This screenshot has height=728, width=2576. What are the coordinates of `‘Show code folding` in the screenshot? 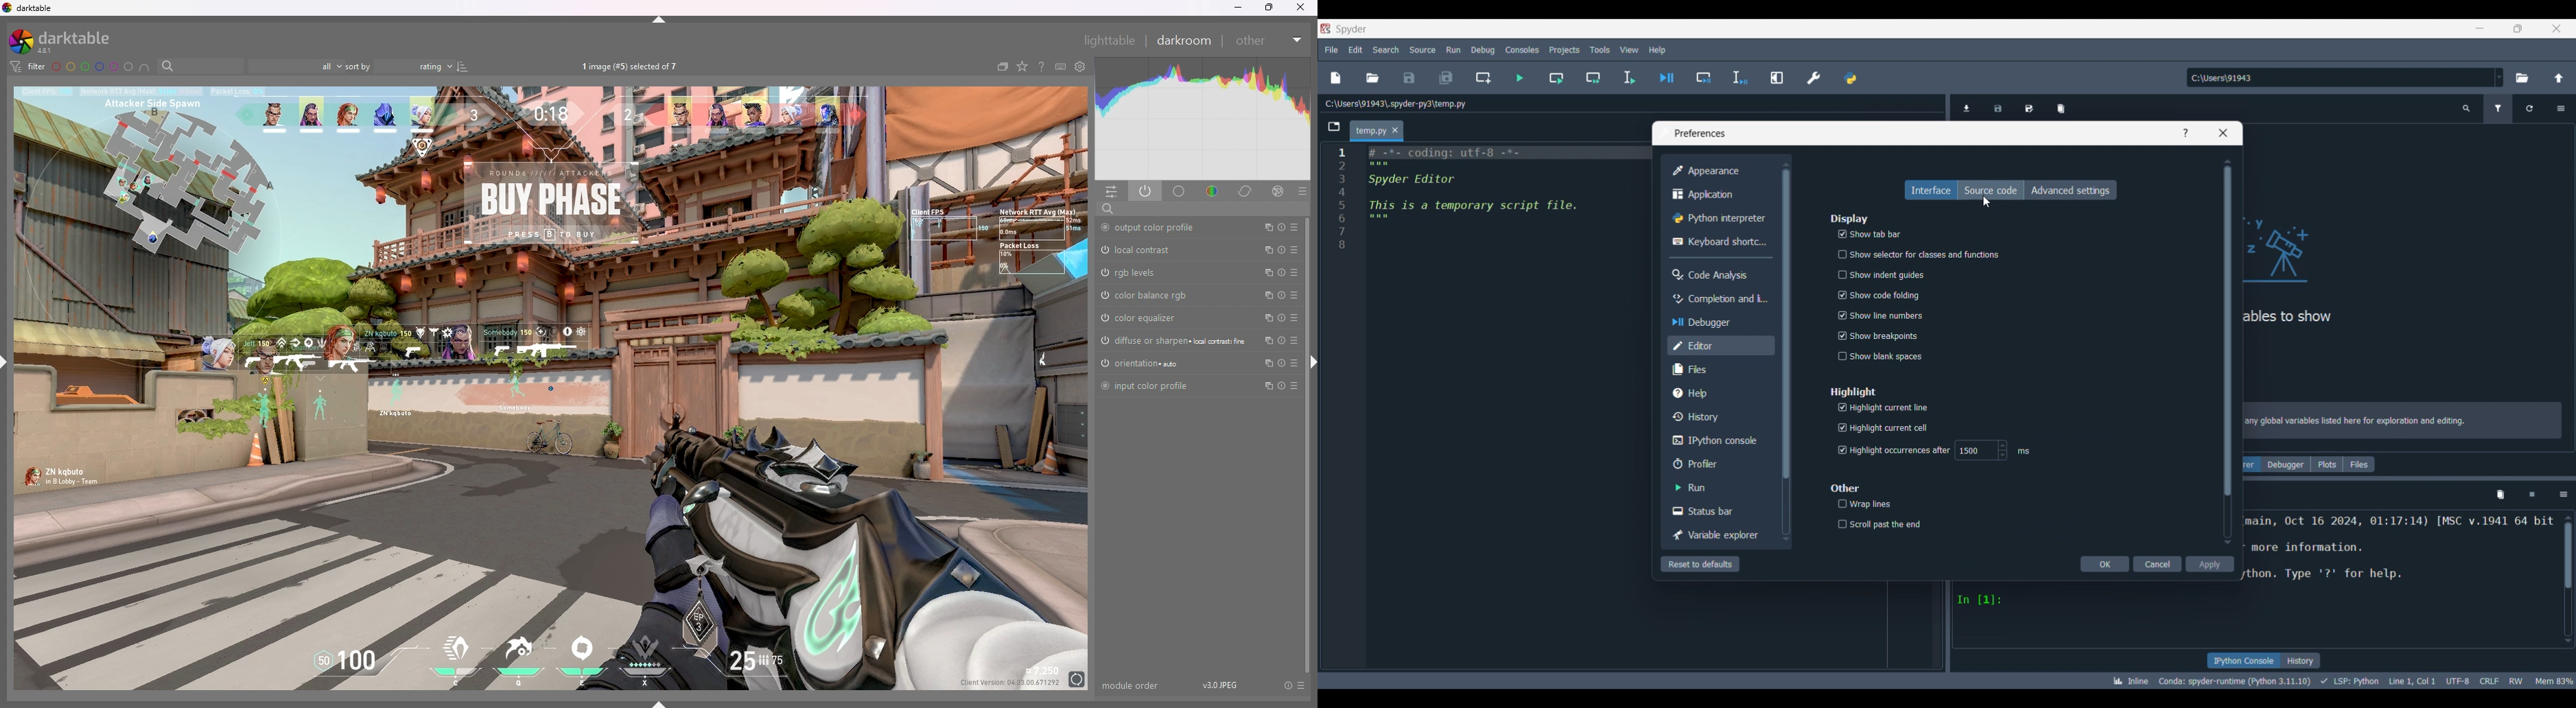 It's located at (1881, 296).